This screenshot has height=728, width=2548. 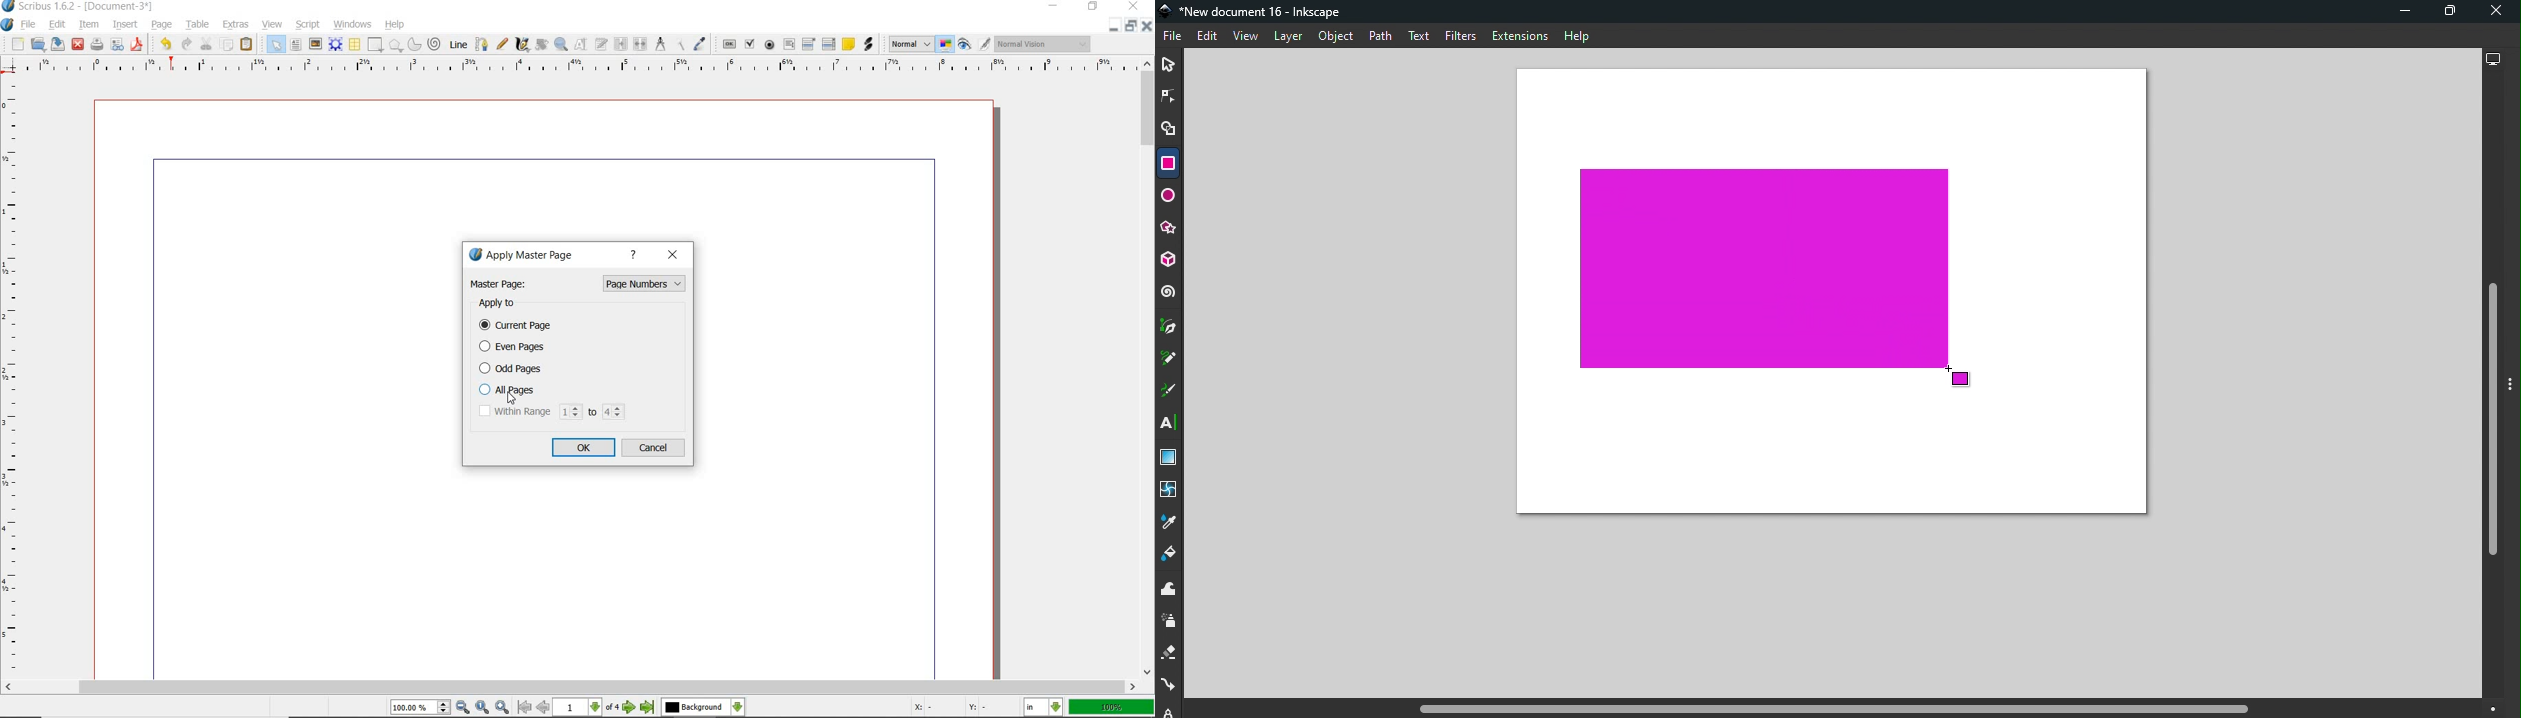 What do you see at coordinates (1577, 36) in the screenshot?
I see `Help` at bounding box center [1577, 36].